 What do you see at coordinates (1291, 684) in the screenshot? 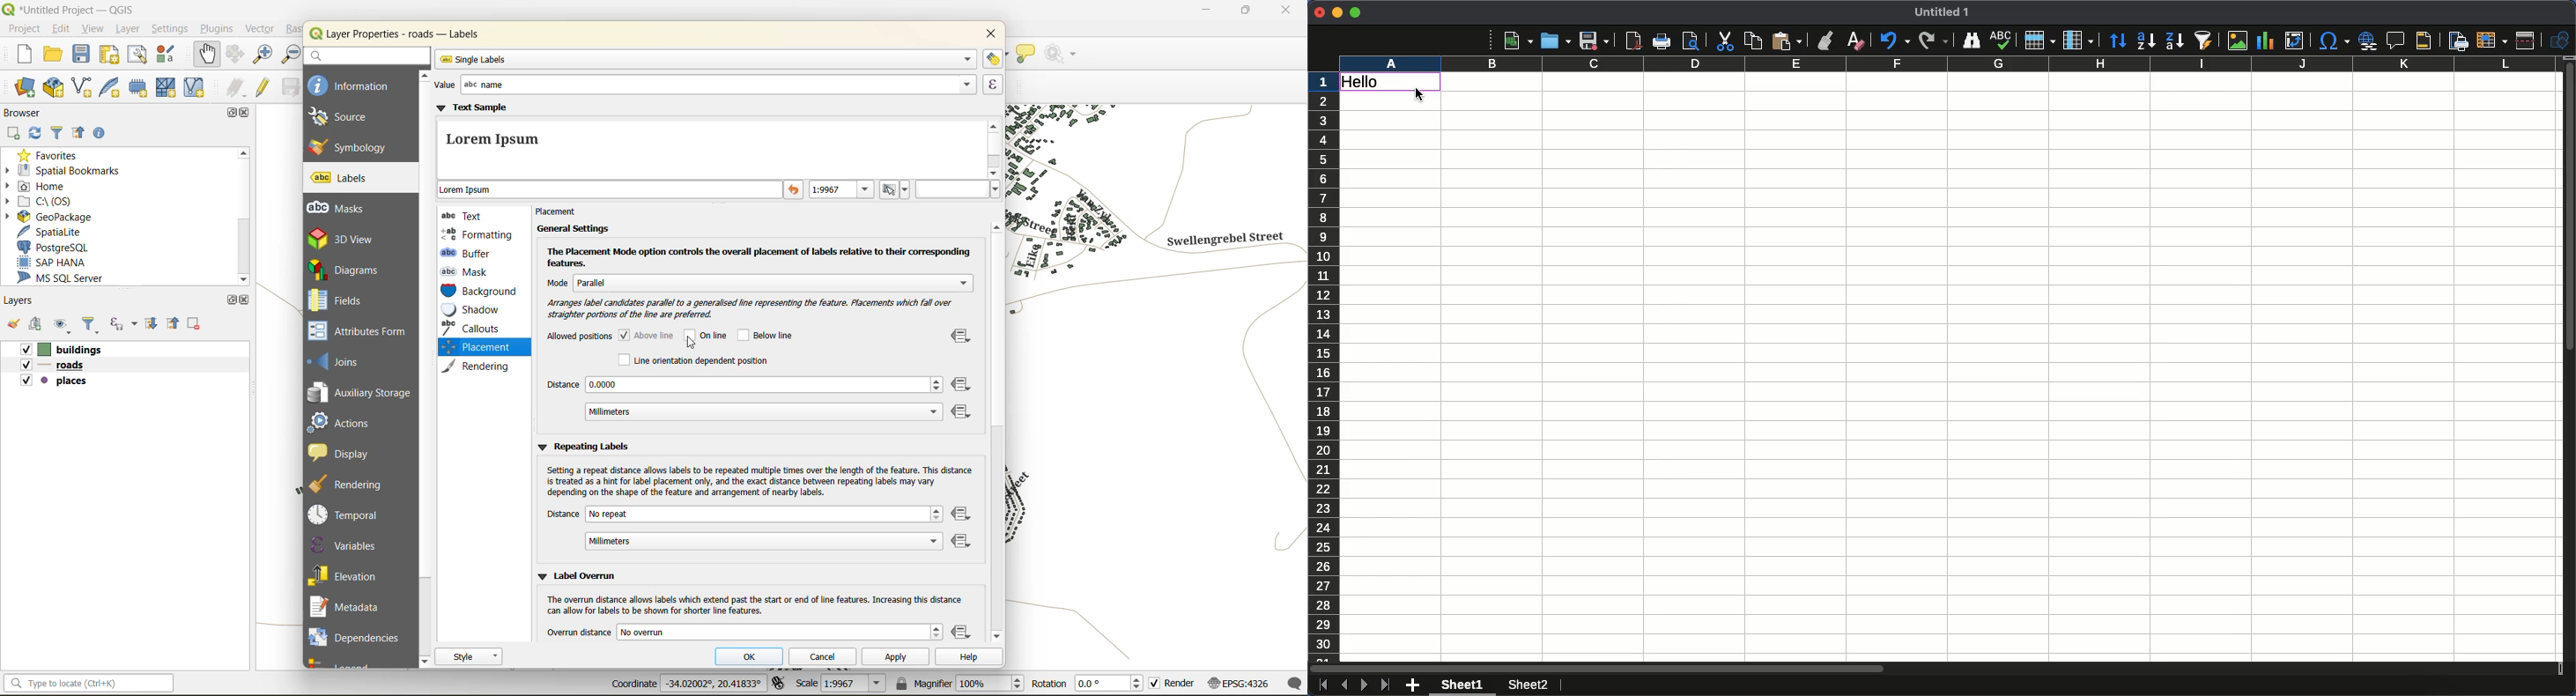
I see `log messages` at bounding box center [1291, 684].